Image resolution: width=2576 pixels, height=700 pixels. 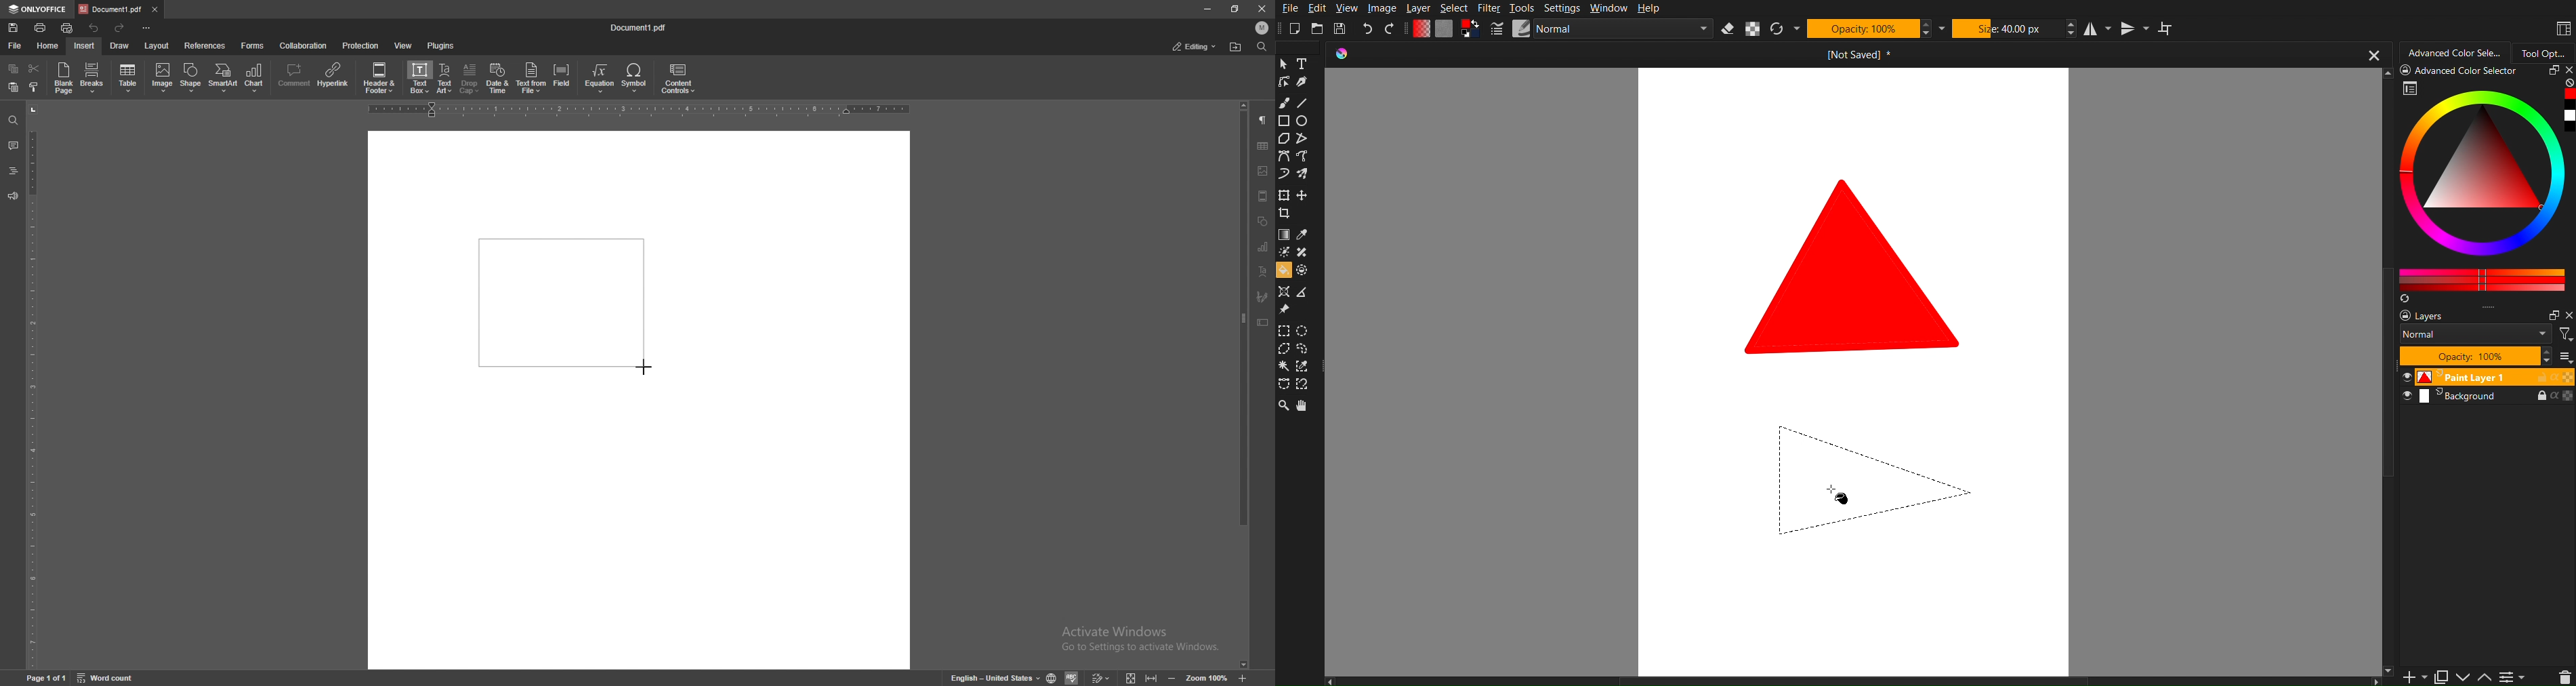 What do you see at coordinates (13, 145) in the screenshot?
I see `comment` at bounding box center [13, 145].